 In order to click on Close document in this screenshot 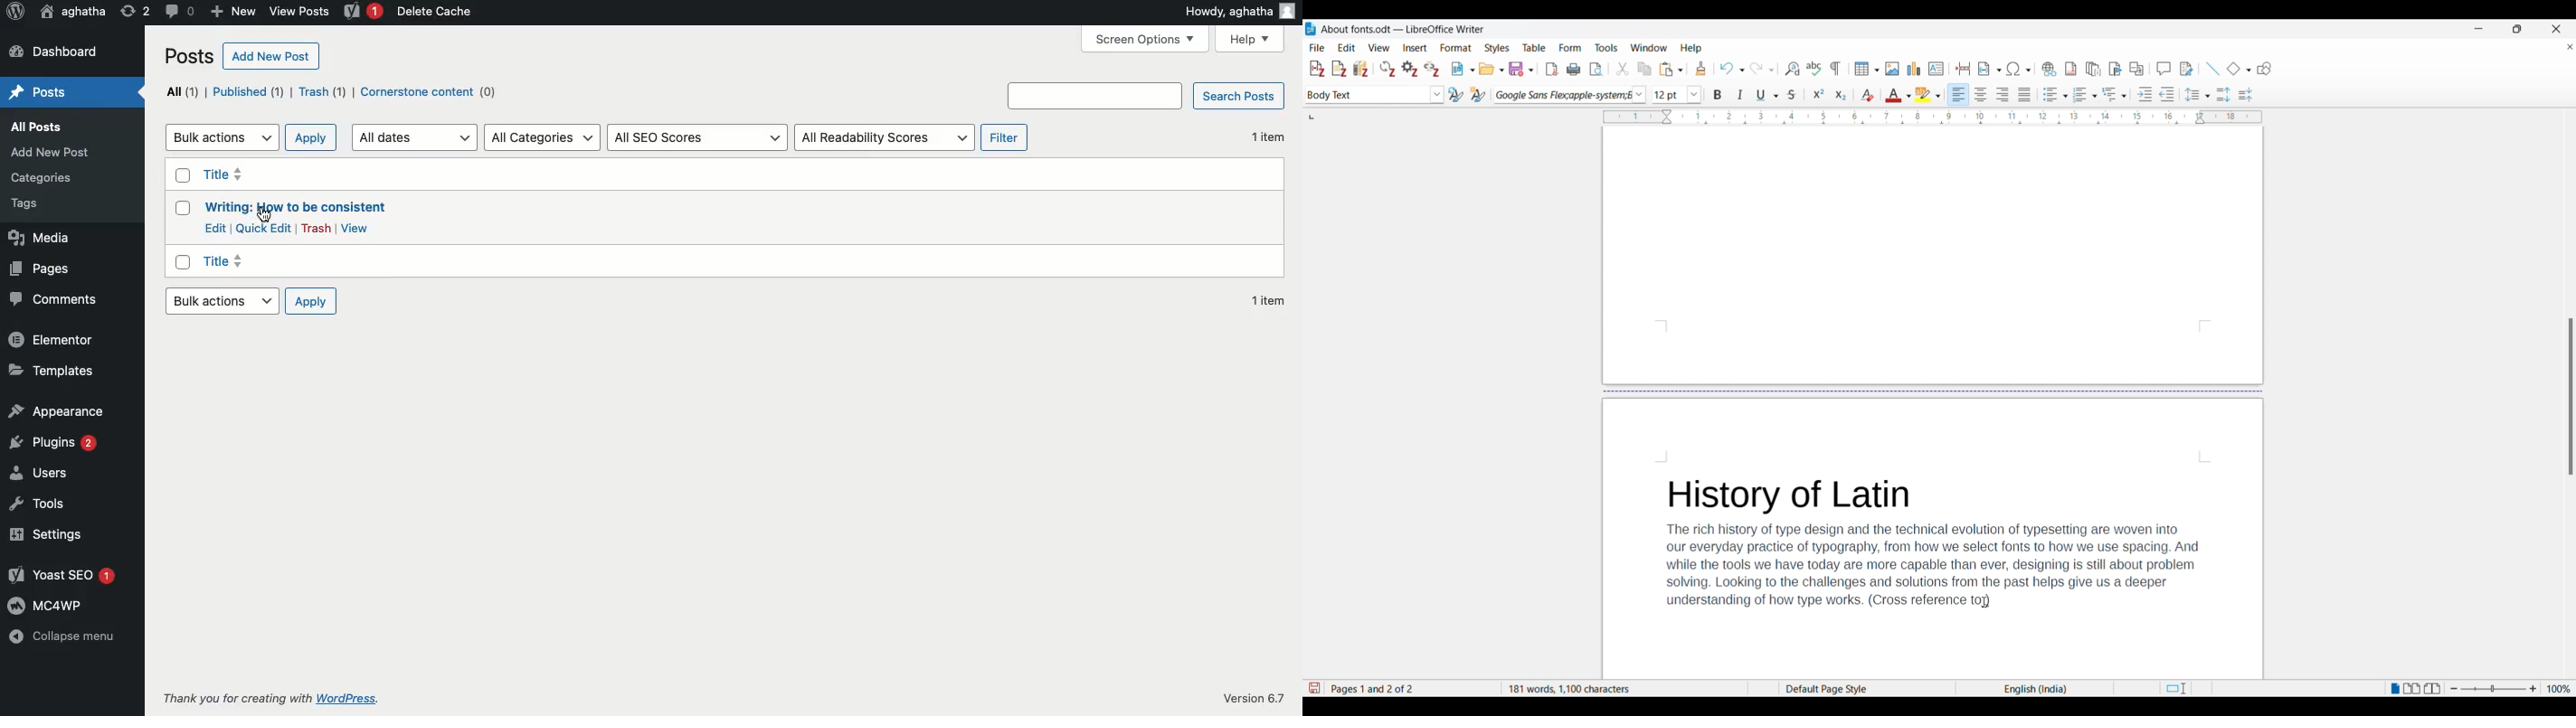, I will do `click(2570, 49)`.